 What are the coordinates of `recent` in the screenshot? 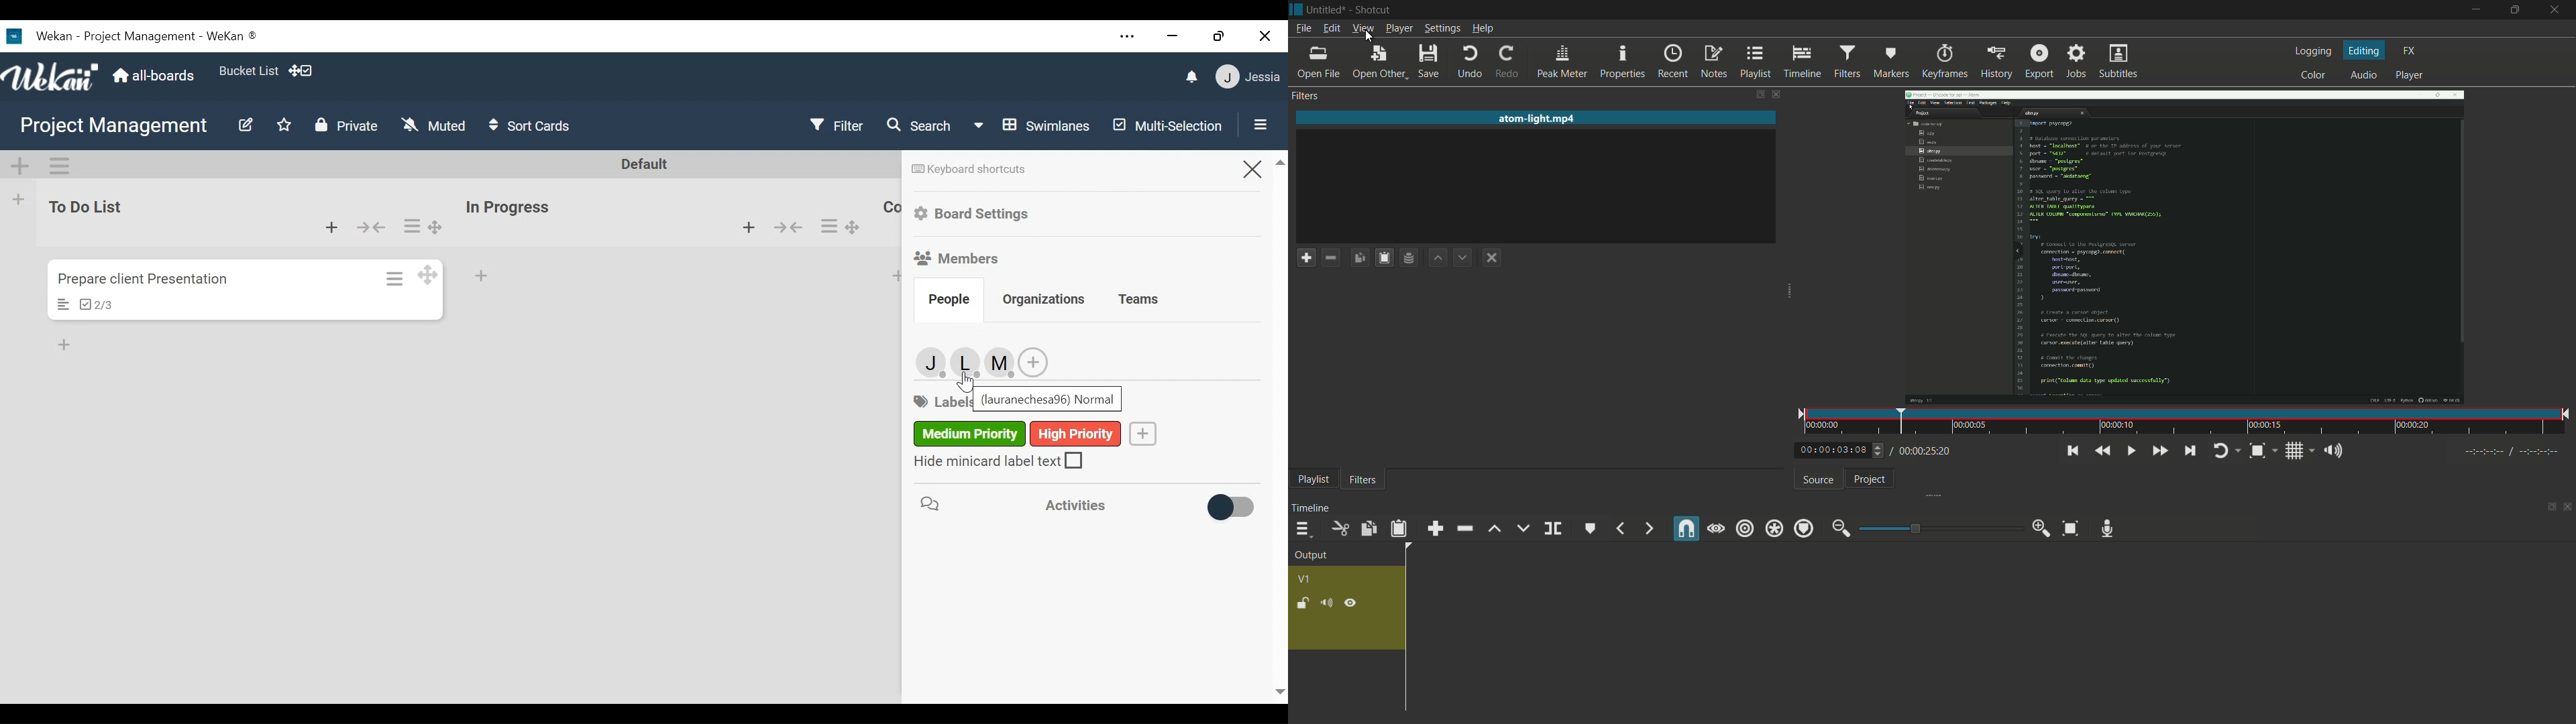 It's located at (1672, 62).